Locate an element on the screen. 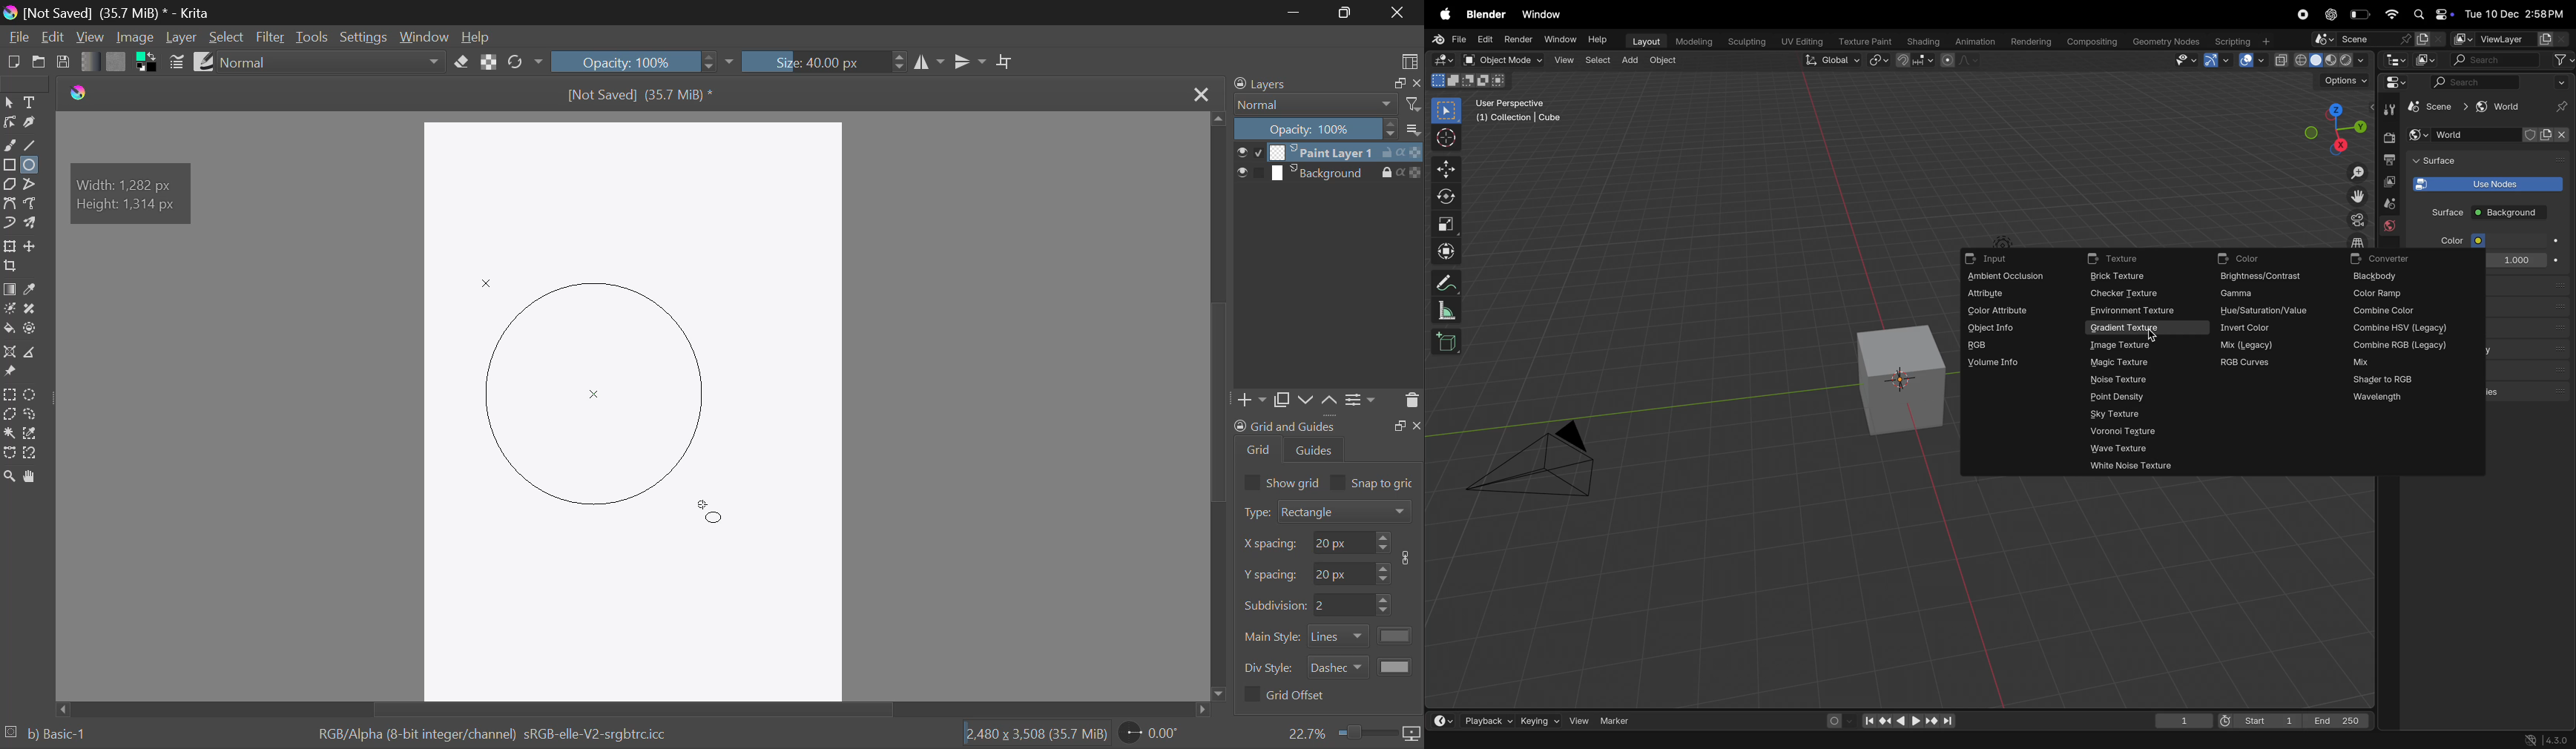  Ambient occlusion is located at coordinates (2015, 277).